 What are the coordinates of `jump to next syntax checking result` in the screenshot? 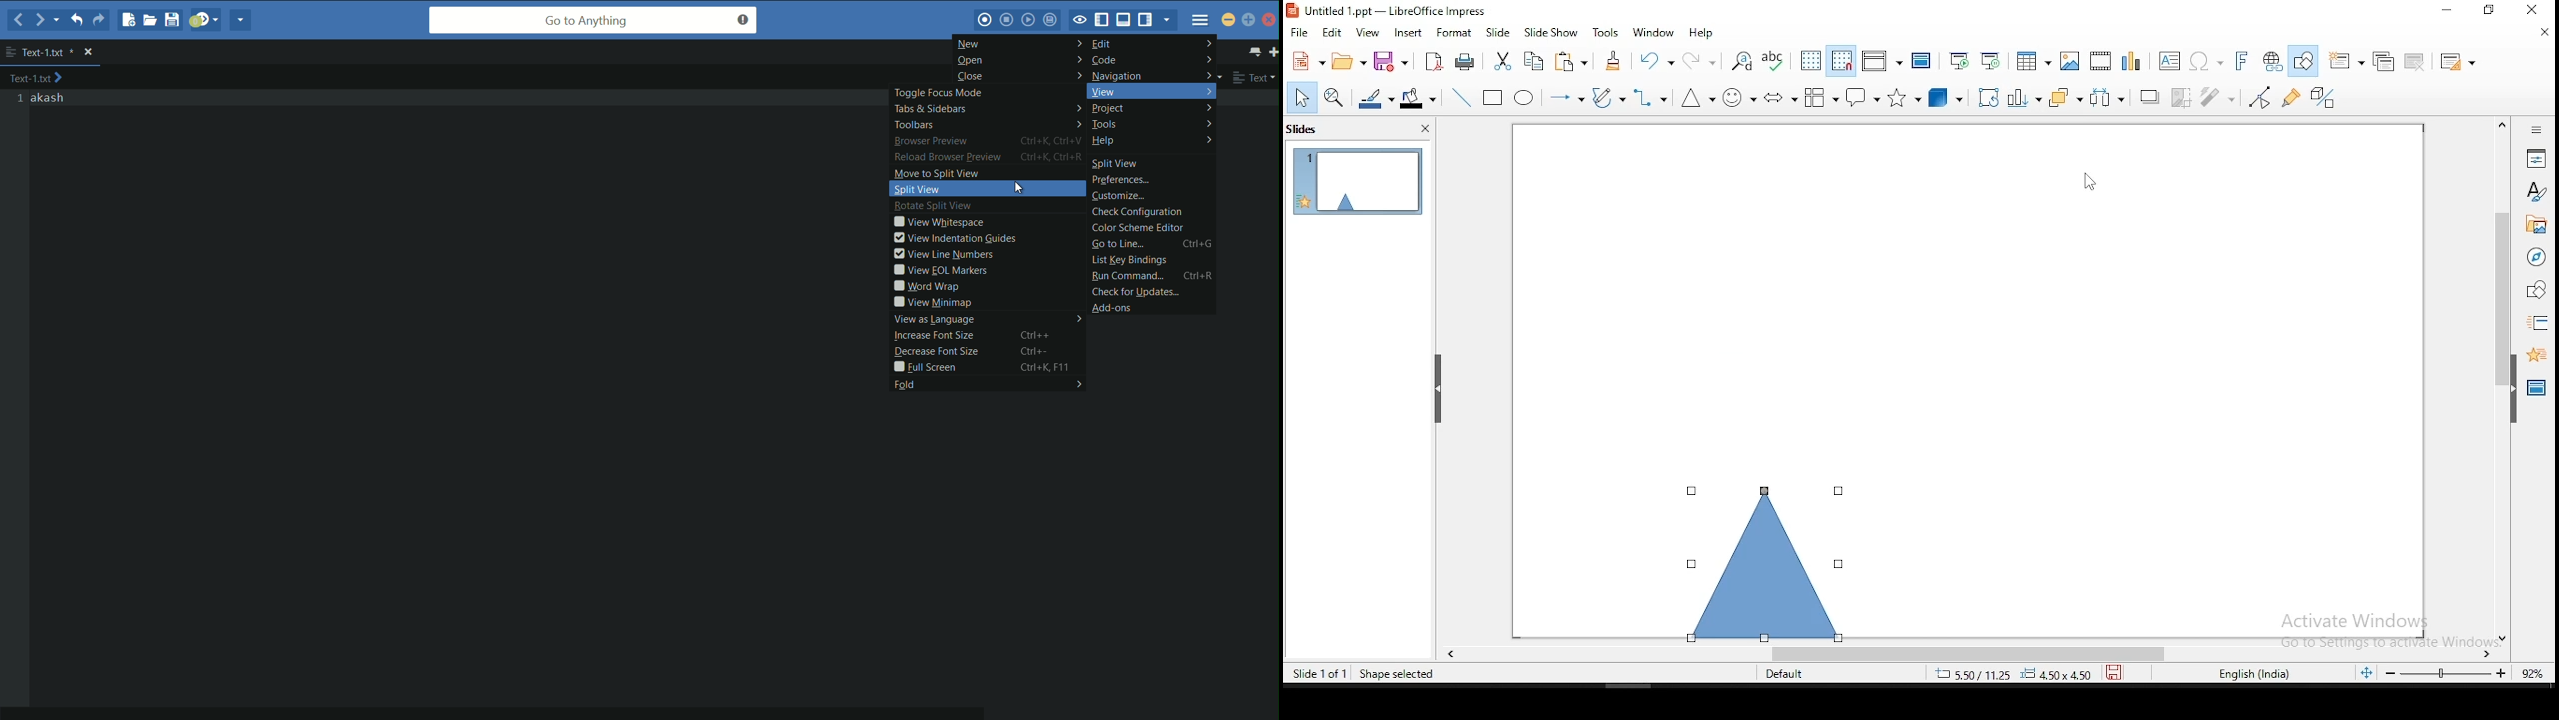 It's located at (204, 19).